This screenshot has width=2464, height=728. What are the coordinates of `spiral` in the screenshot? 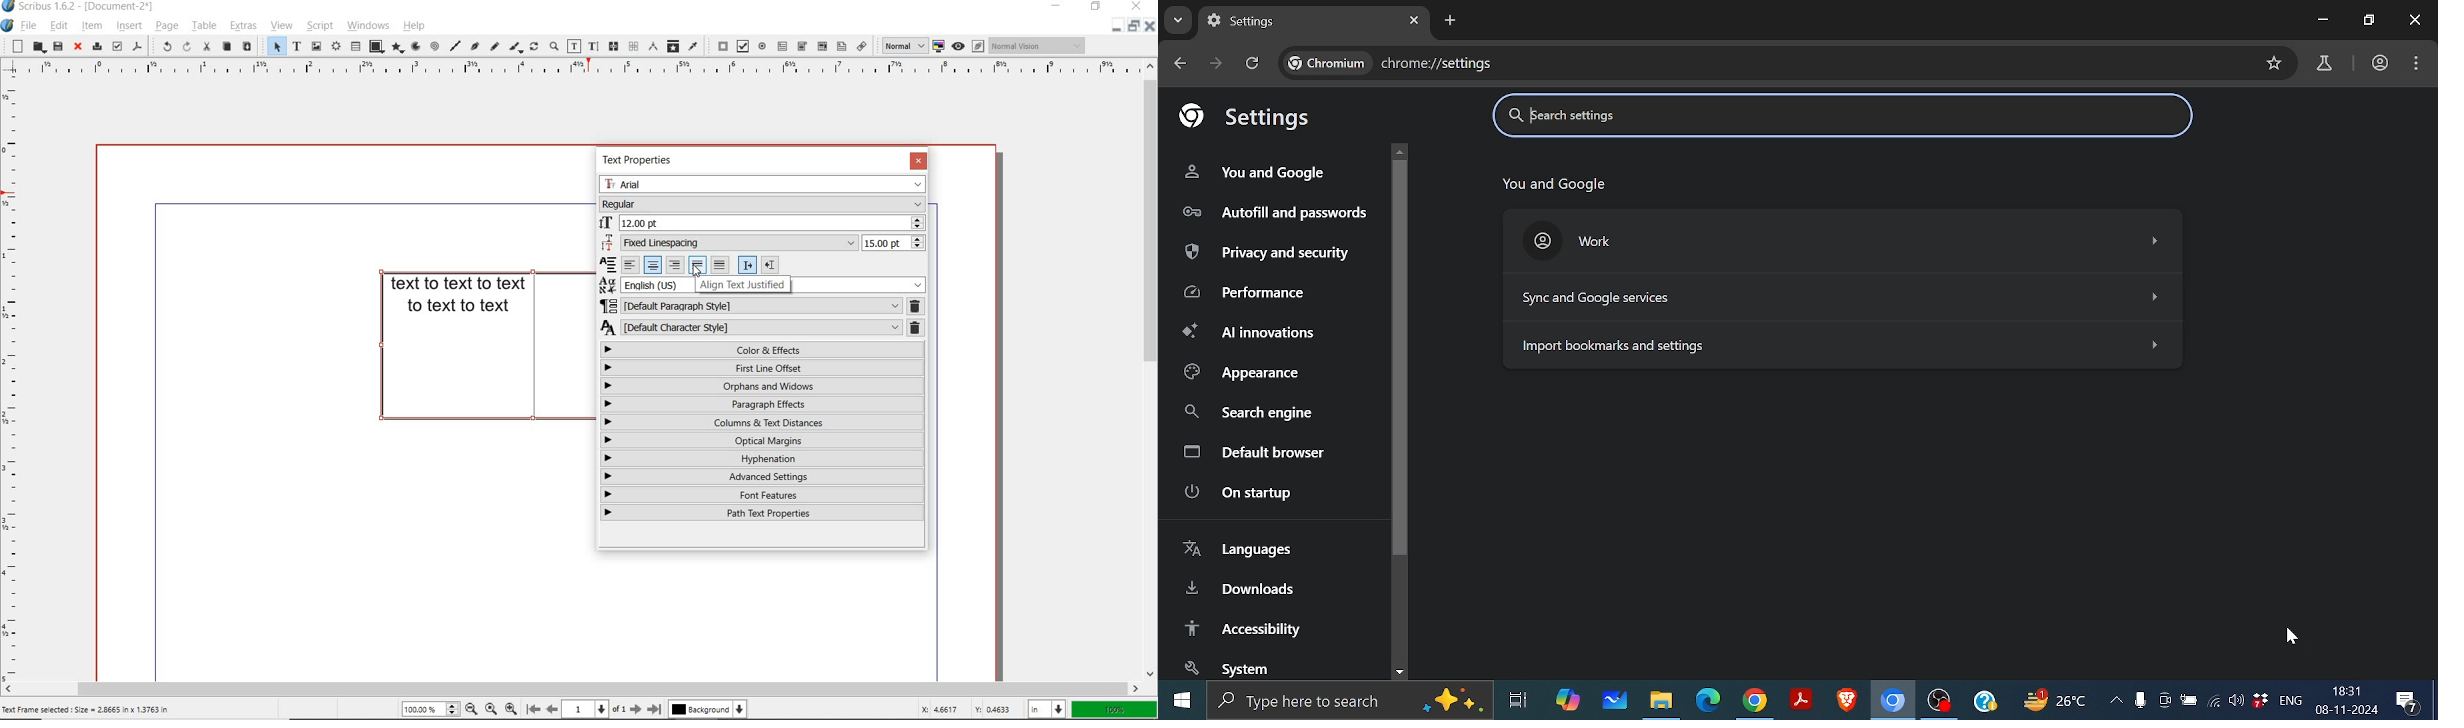 It's located at (434, 46).